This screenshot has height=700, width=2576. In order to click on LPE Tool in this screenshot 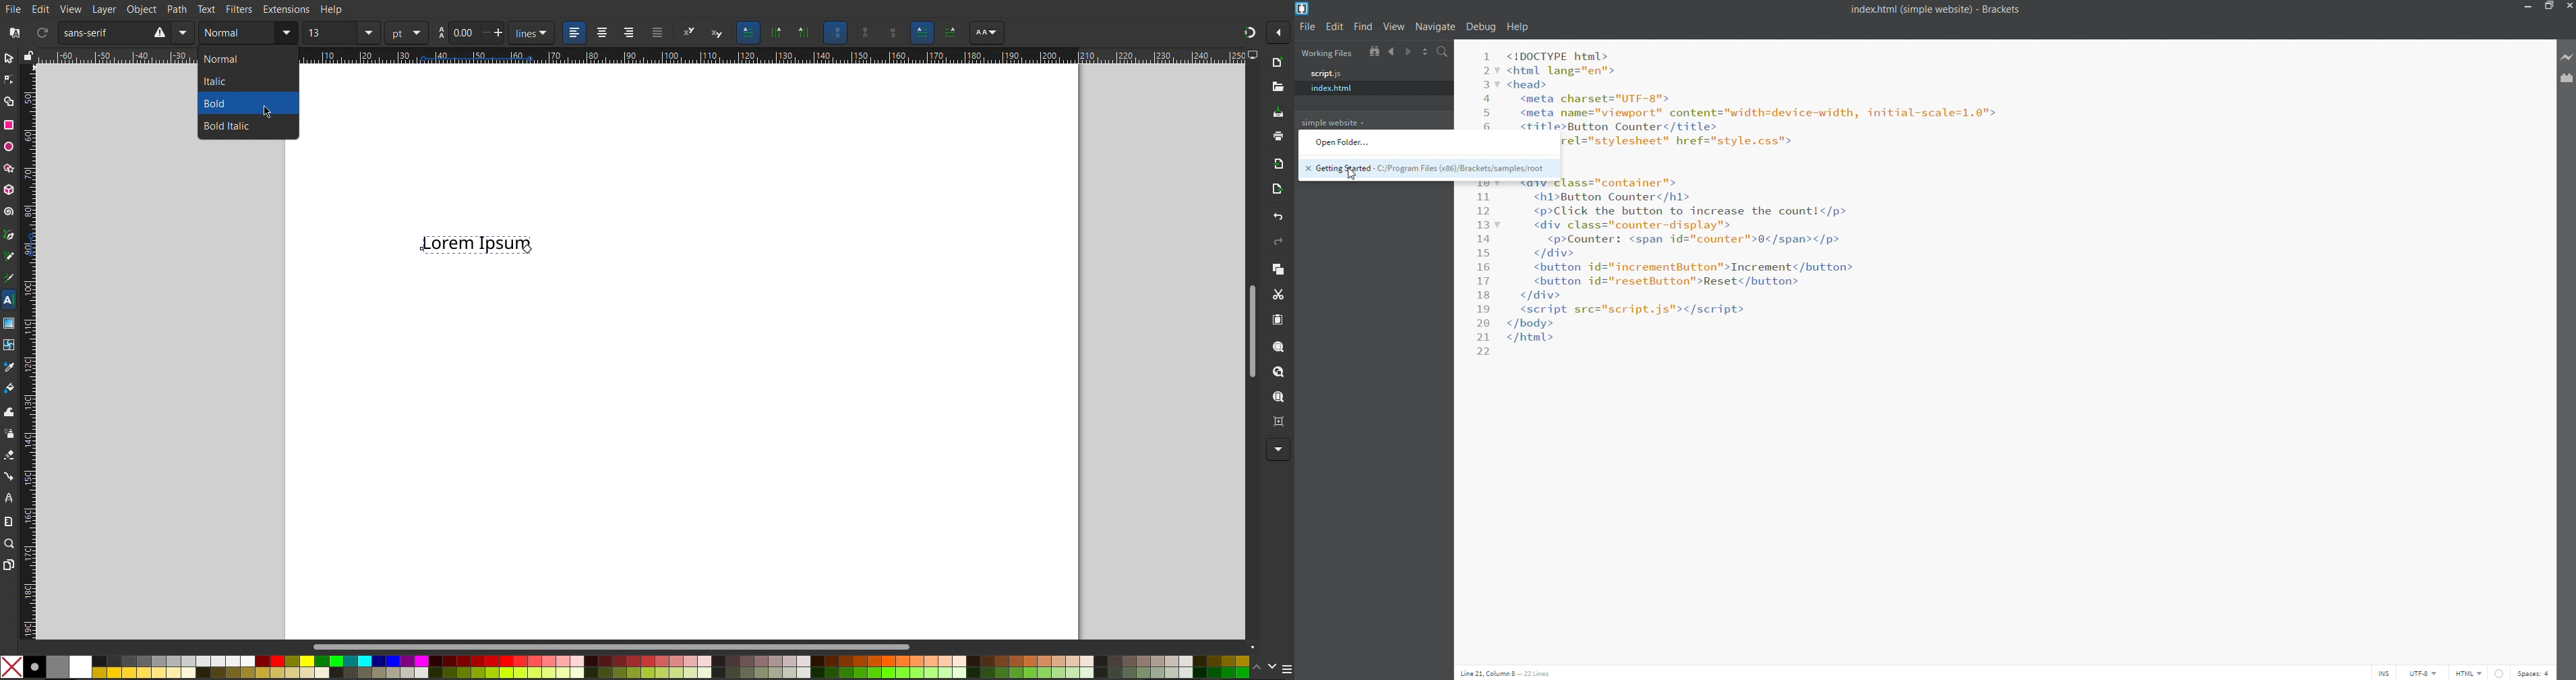, I will do `click(9, 497)`.